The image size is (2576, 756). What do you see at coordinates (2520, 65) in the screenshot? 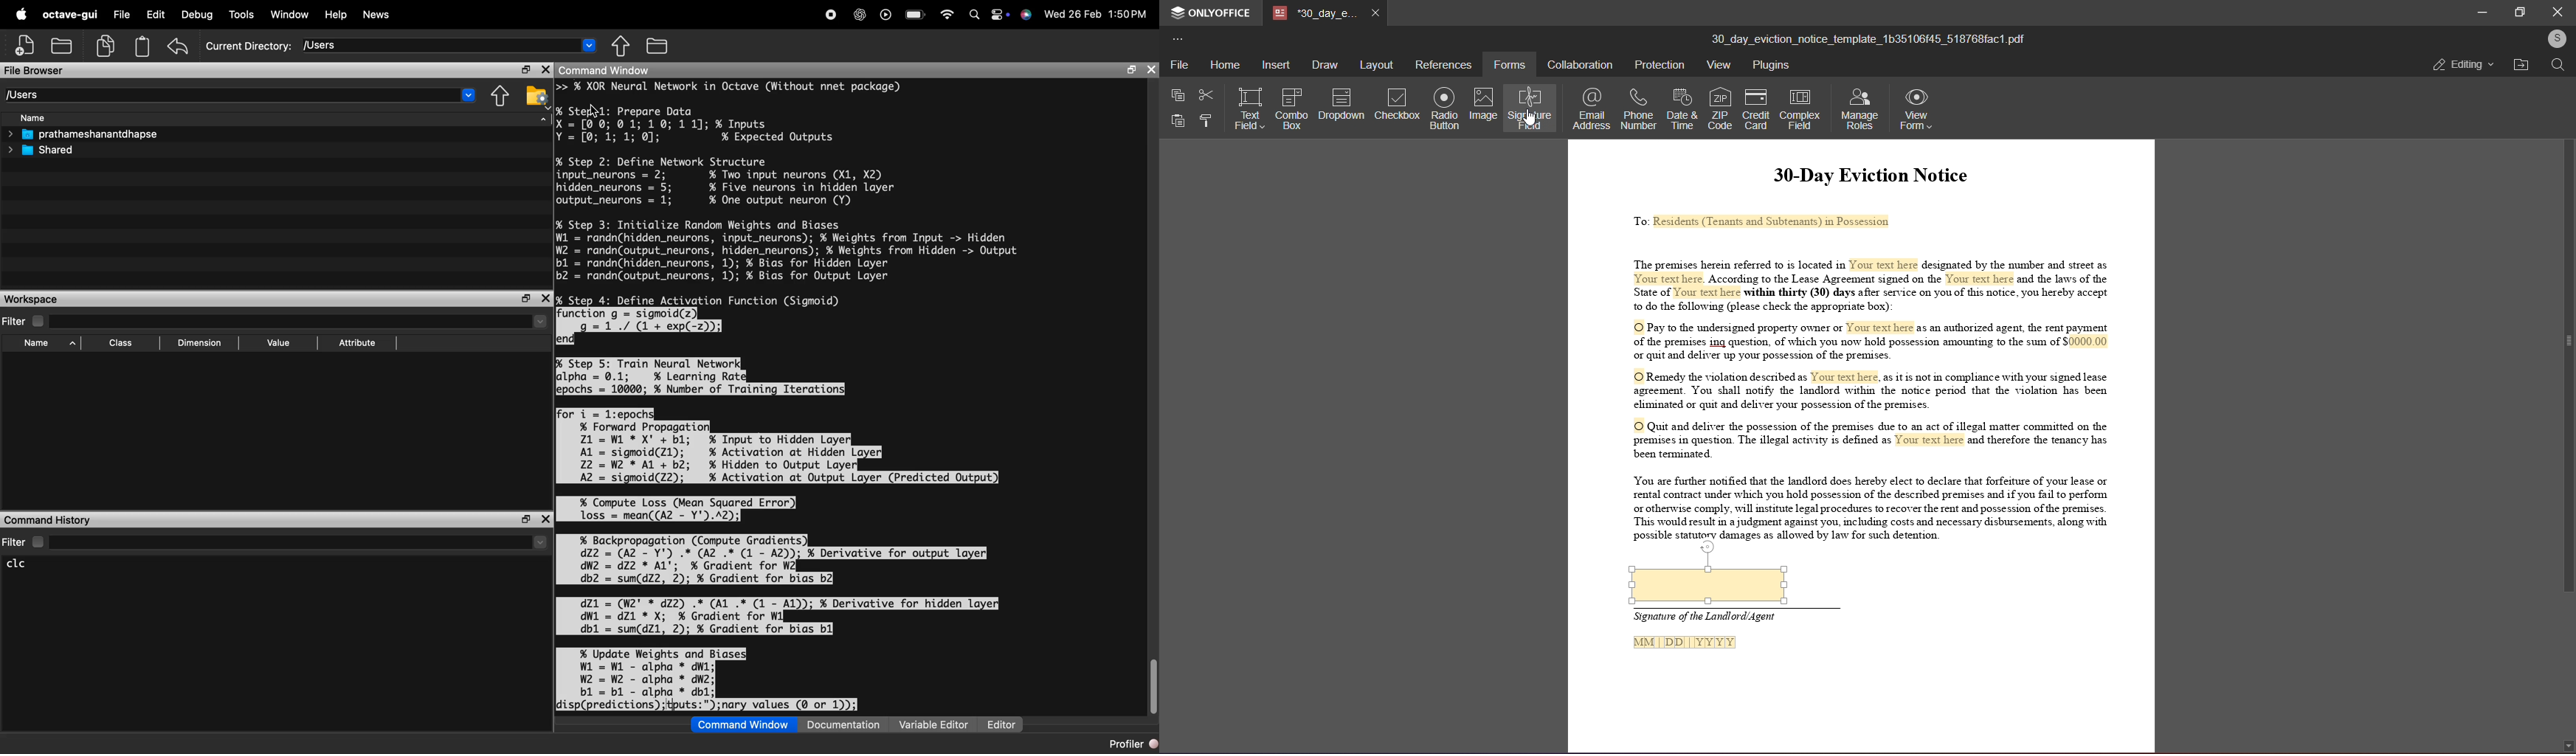
I see `open file location` at bounding box center [2520, 65].